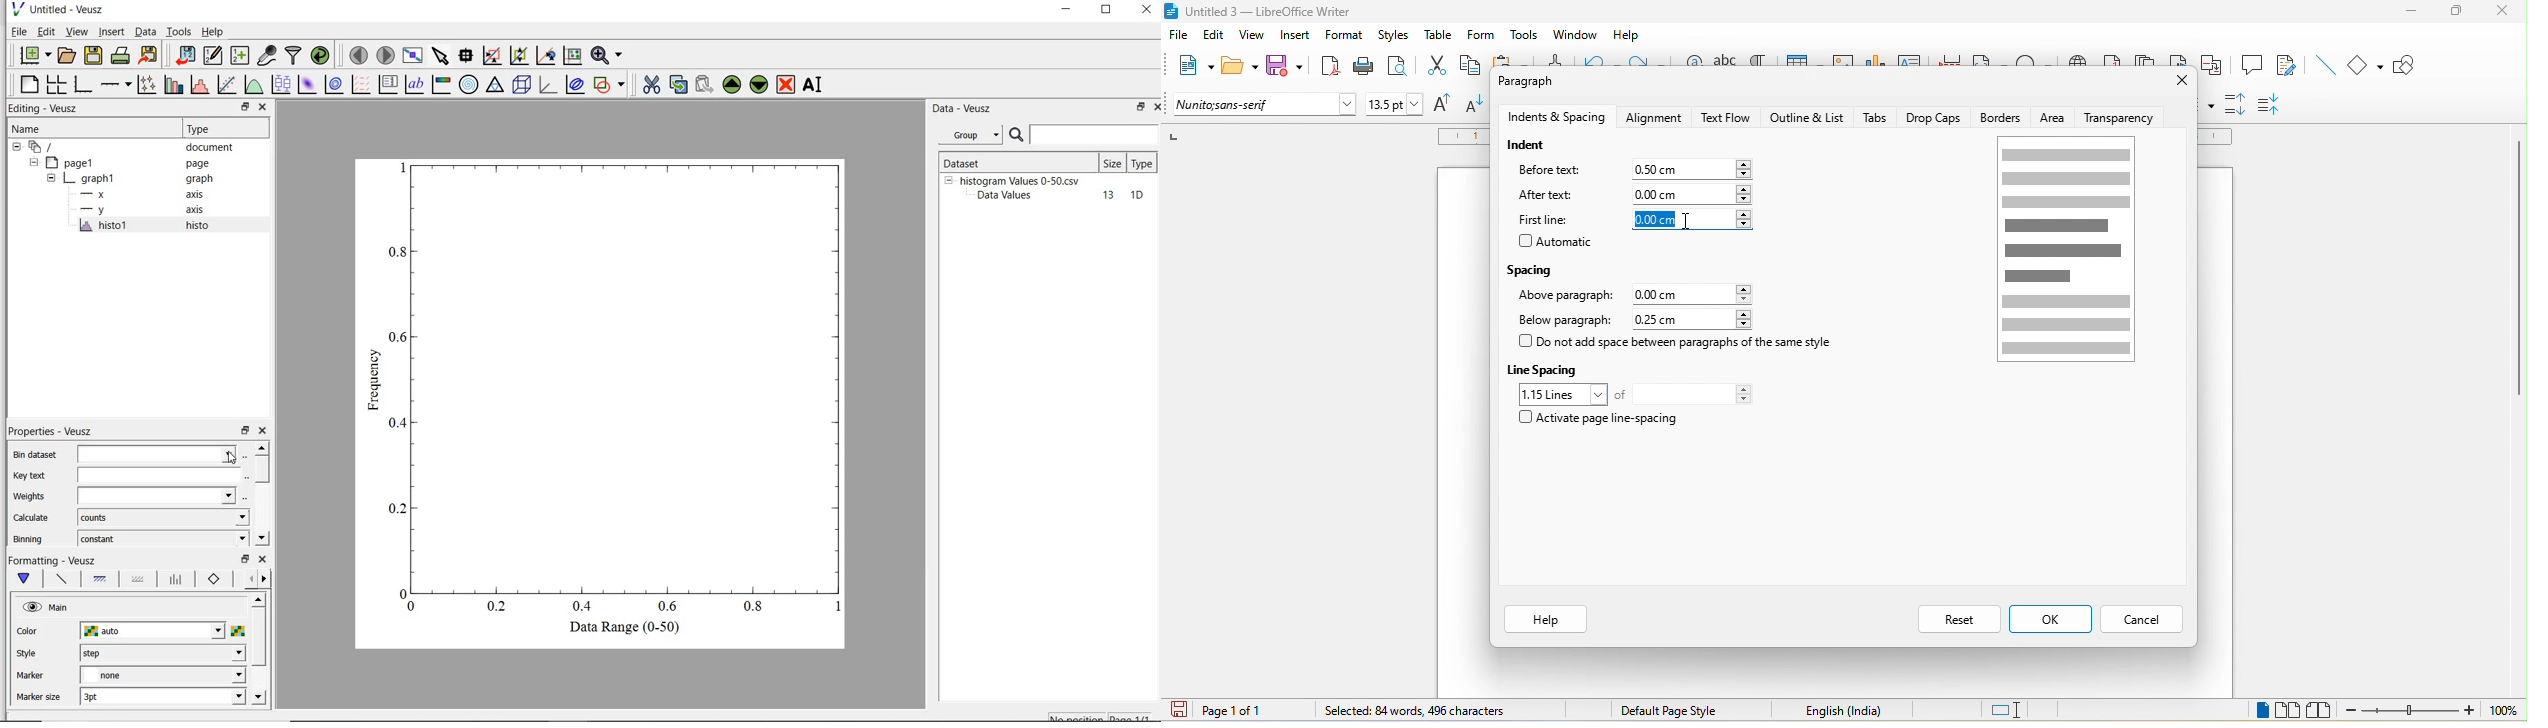 The width and height of the screenshot is (2548, 728). I want to click on 0.25 cm, so click(1678, 320).